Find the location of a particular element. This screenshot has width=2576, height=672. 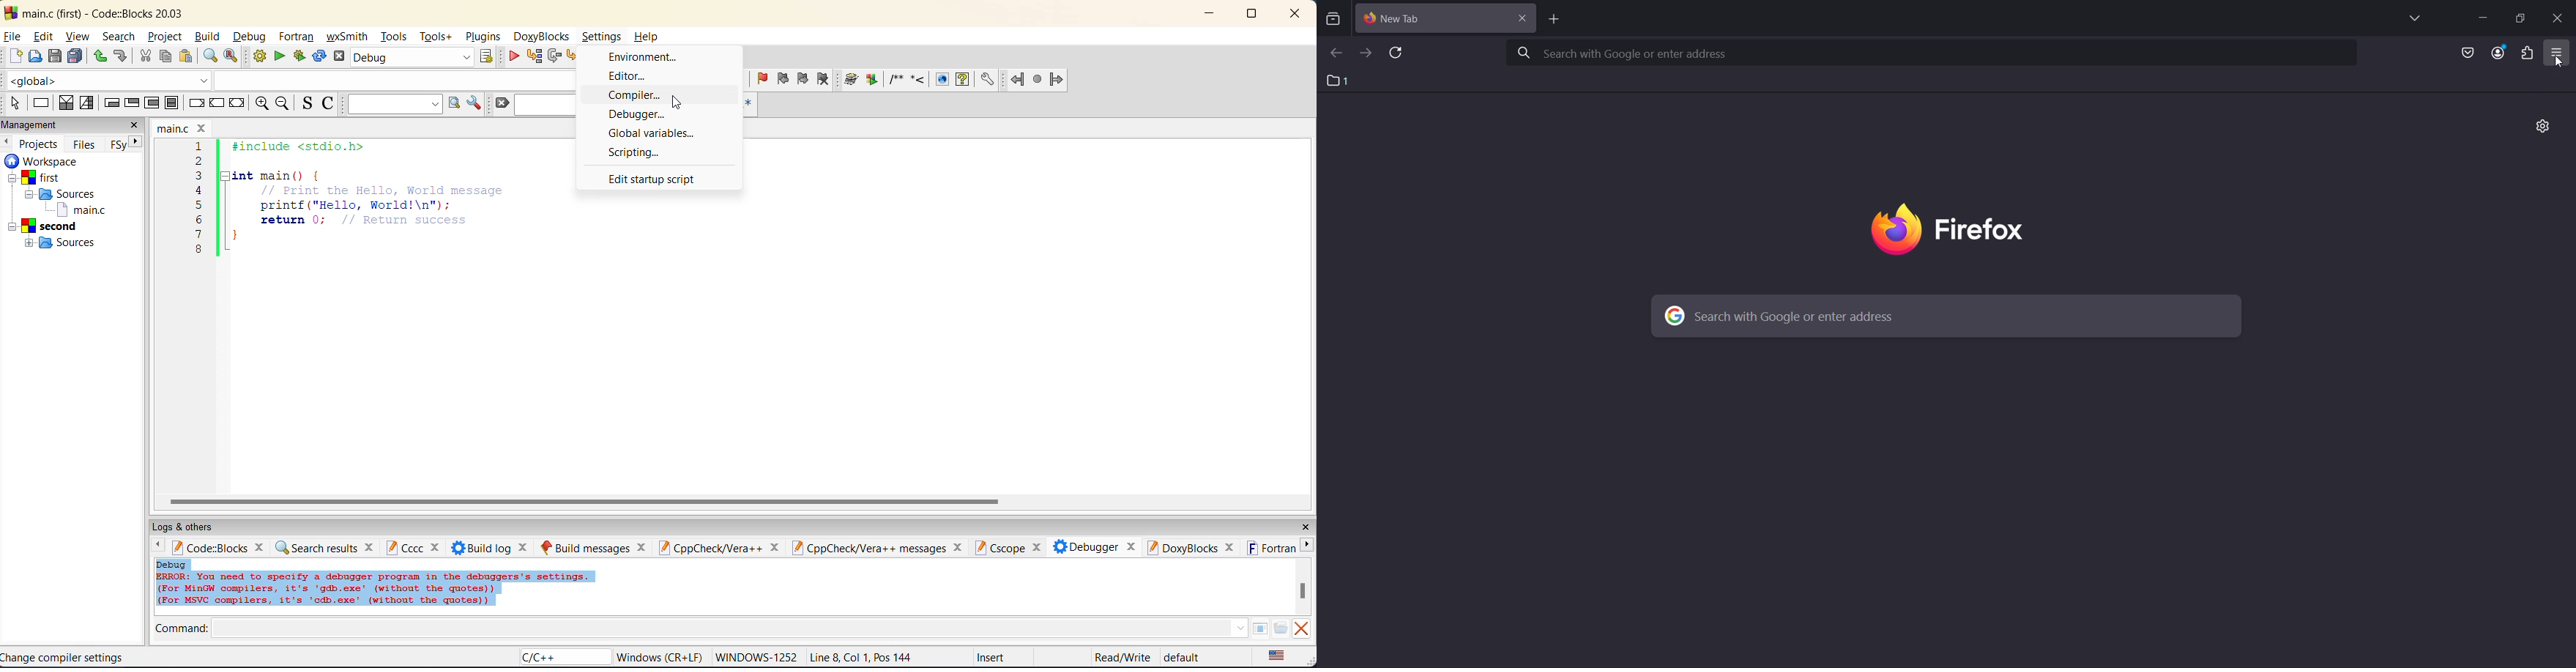

new tab is located at coordinates (1554, 20).